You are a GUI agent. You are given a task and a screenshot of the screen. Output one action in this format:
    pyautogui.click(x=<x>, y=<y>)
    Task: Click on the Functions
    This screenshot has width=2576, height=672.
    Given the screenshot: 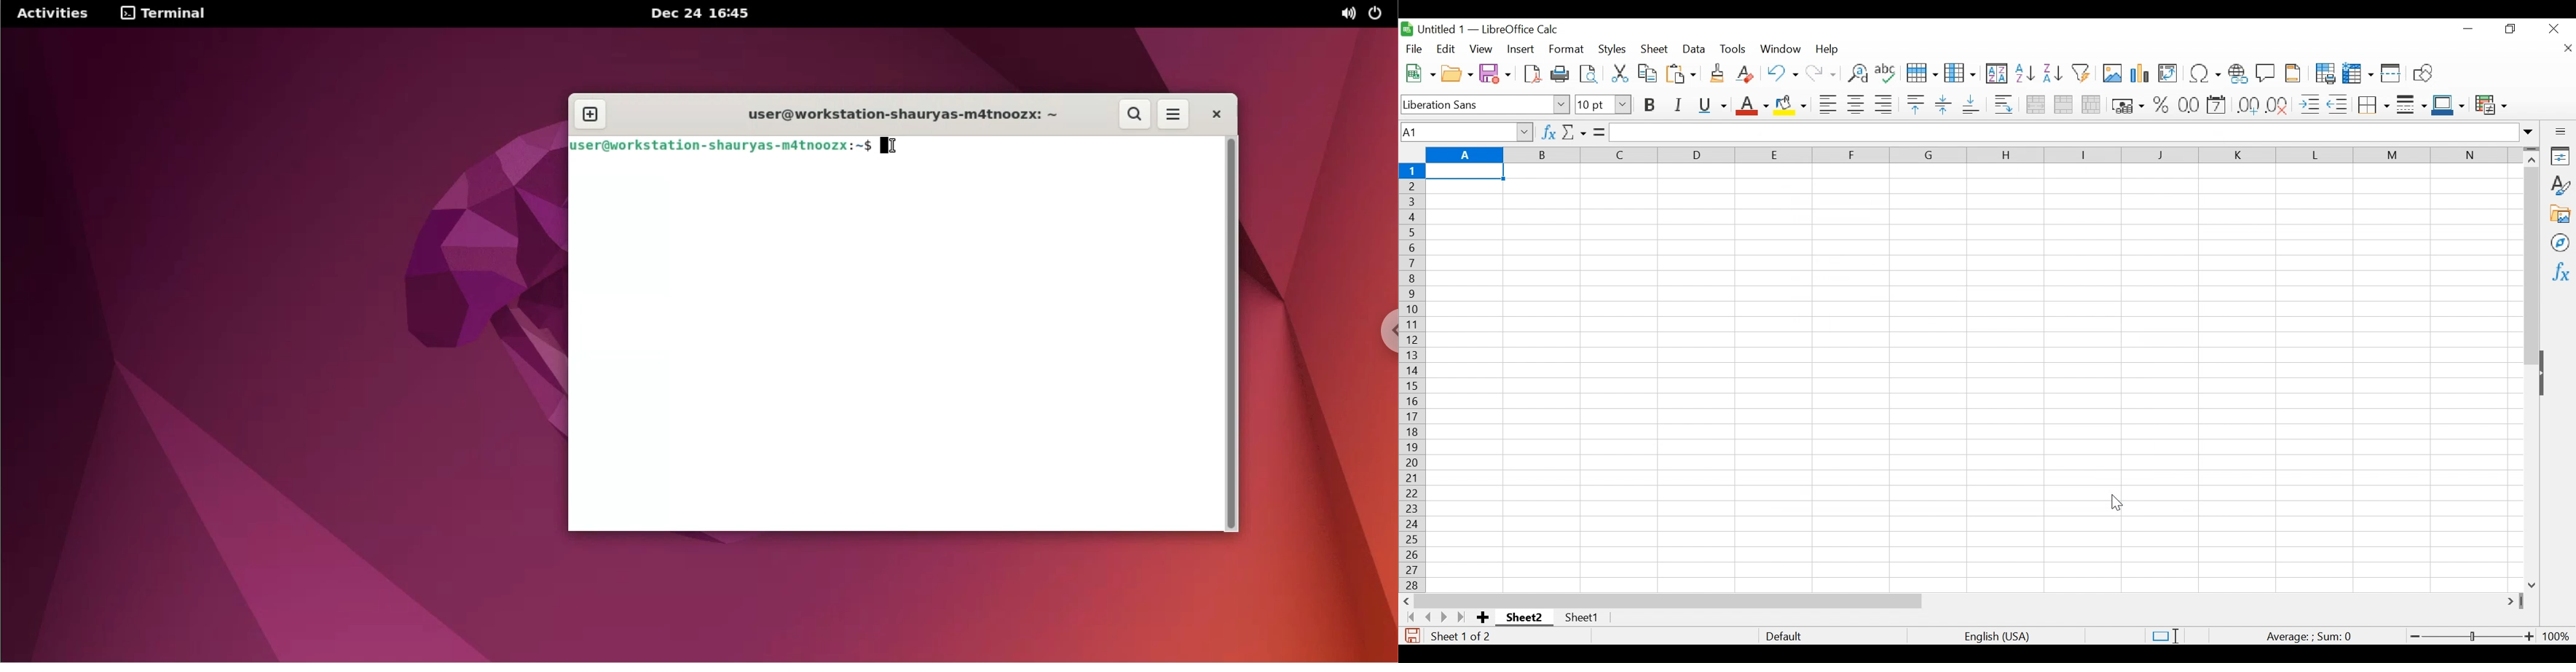 What is the action you would take?
    pyautogui.click(x=2559, y=271)
    